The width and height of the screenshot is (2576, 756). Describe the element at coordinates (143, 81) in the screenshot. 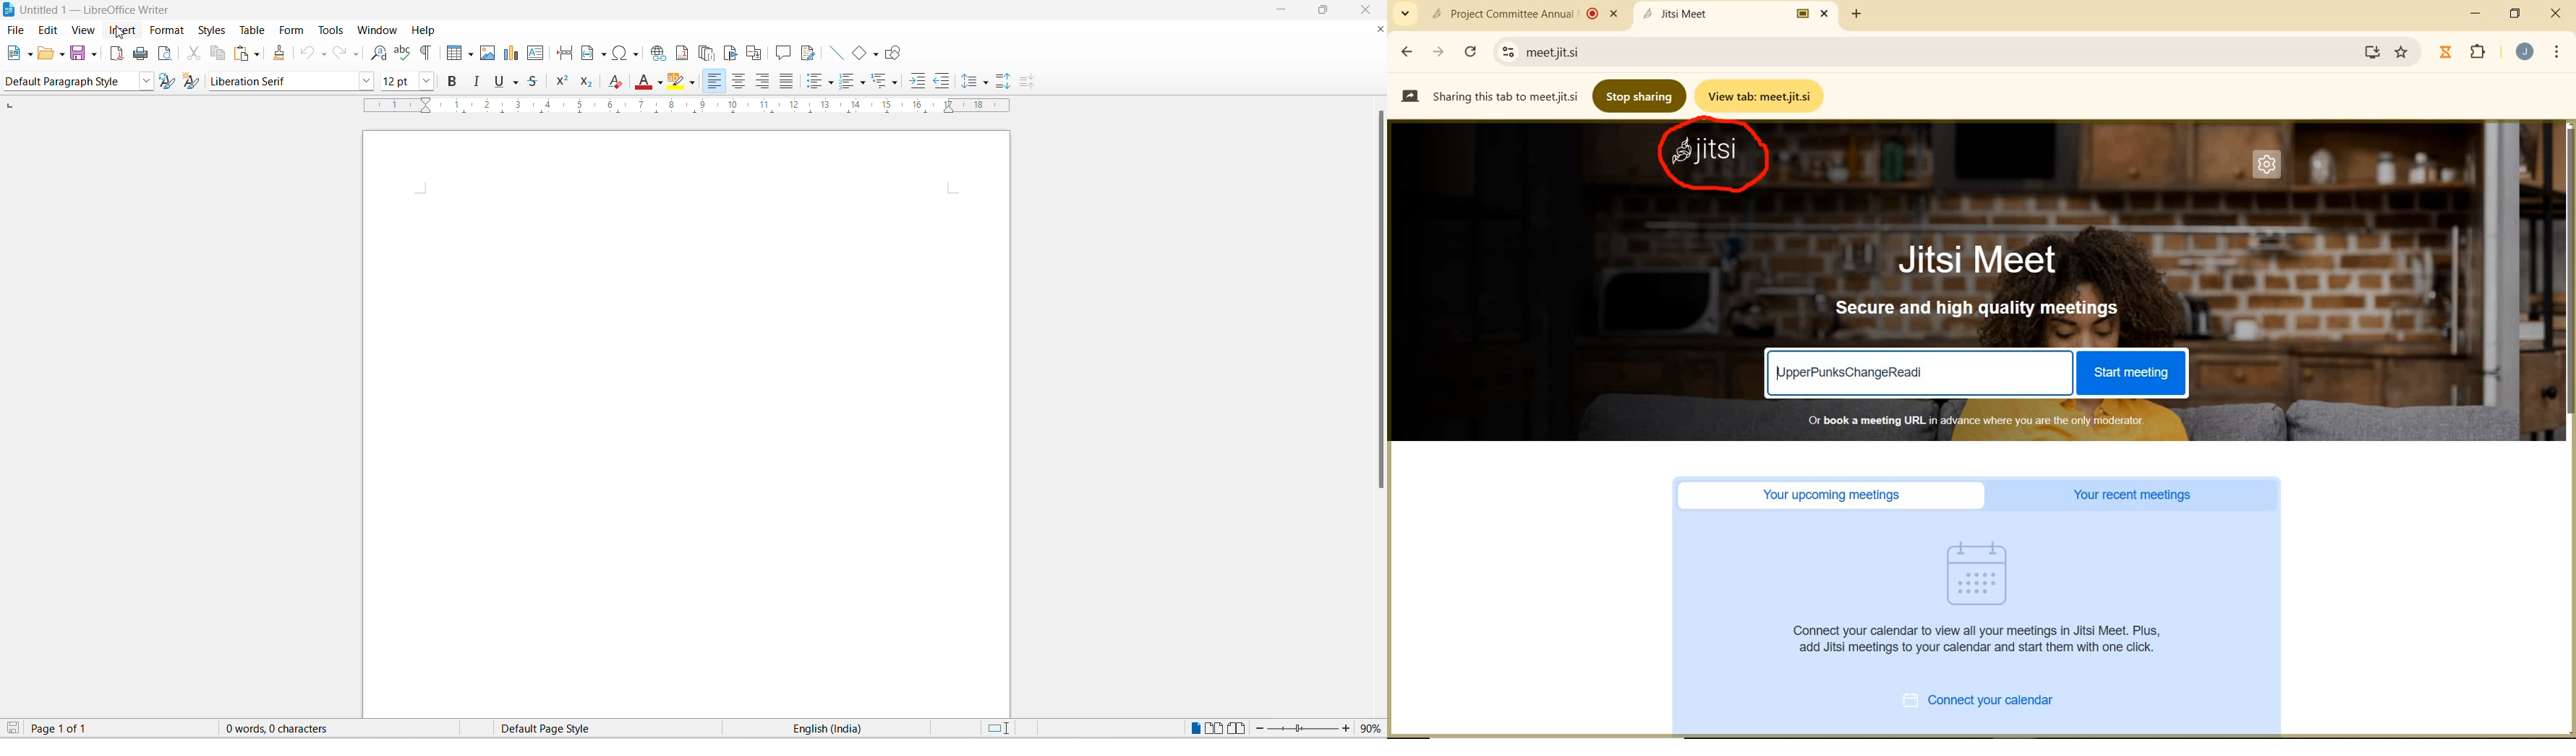

I see `paragraph style options` at that location.